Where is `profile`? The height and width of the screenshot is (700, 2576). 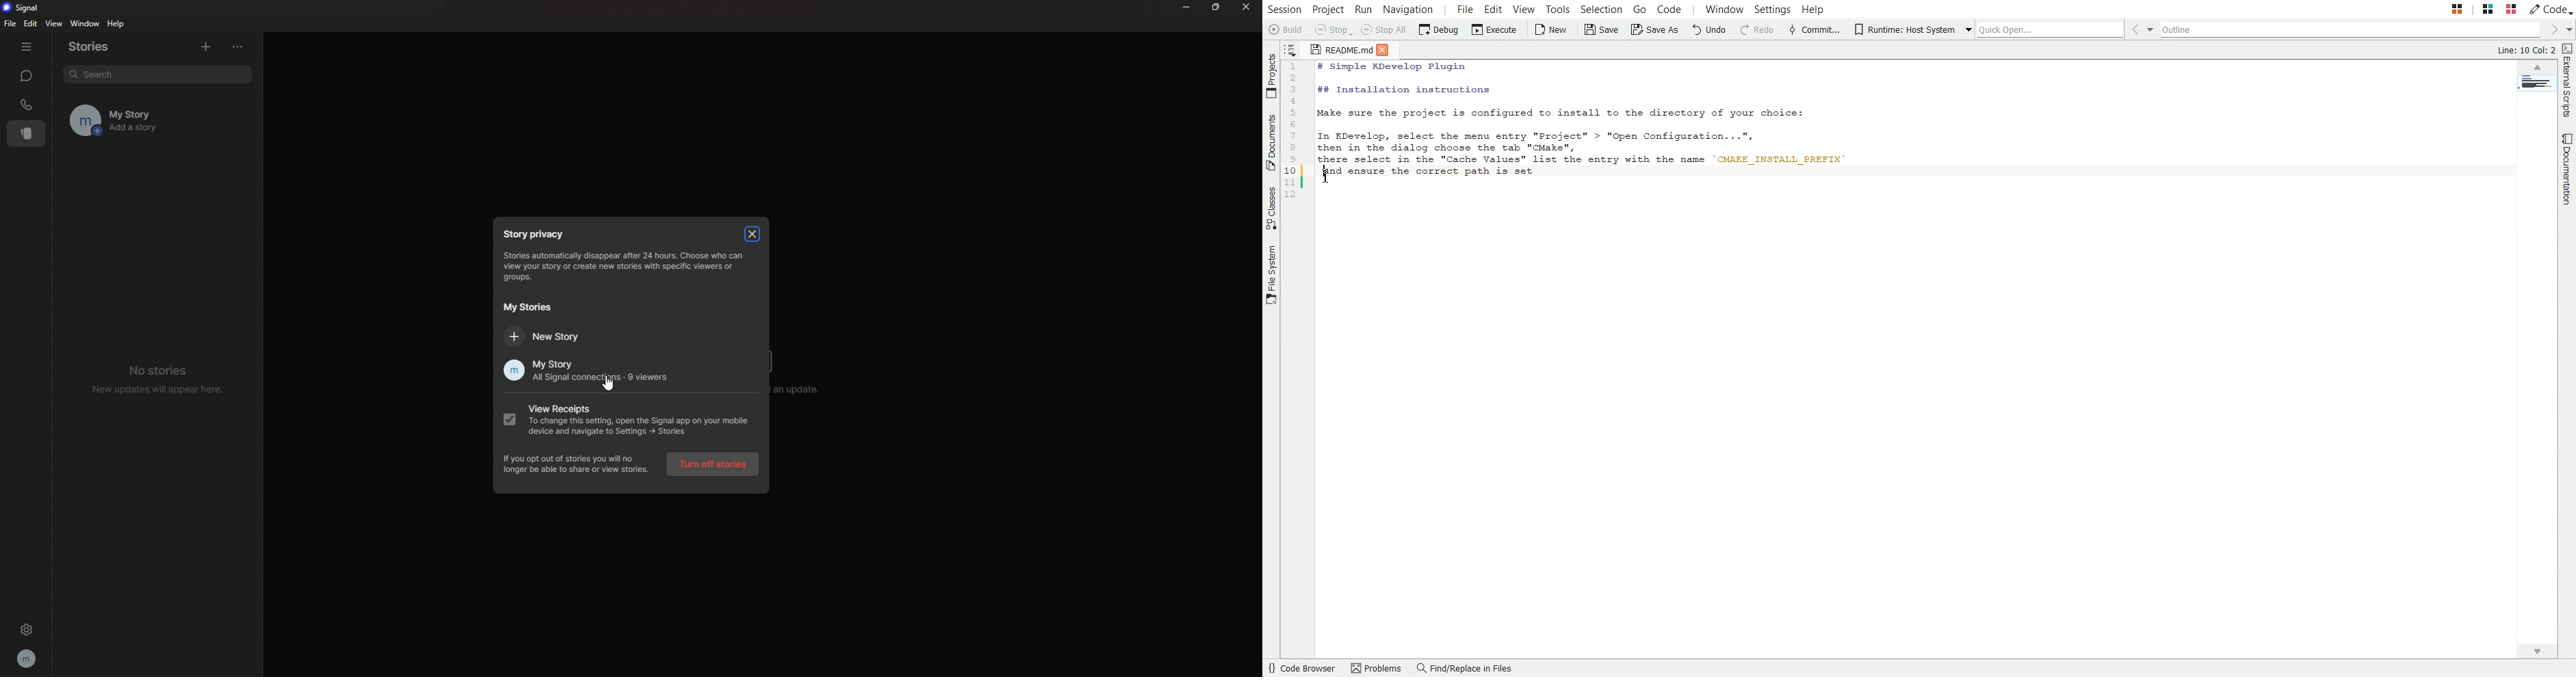
profile is located at coordinates (28, 658).